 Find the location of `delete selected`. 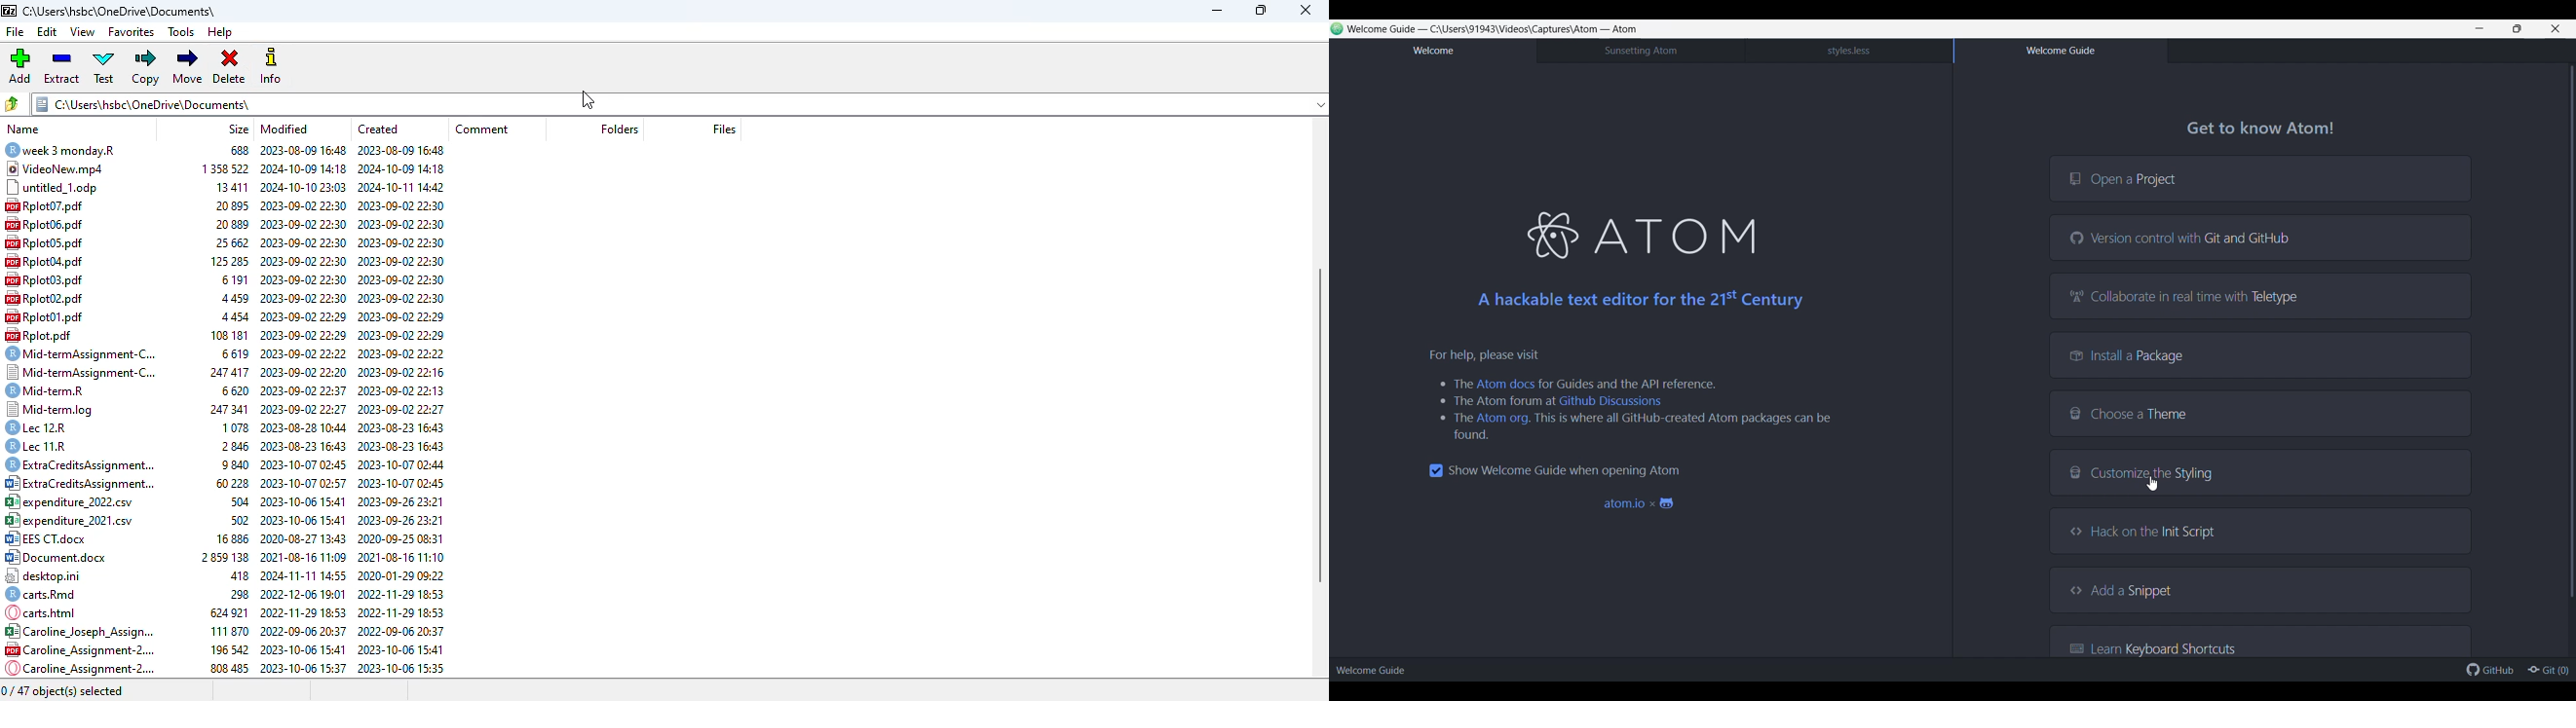

delete selected is located at coordinates (230, 68).